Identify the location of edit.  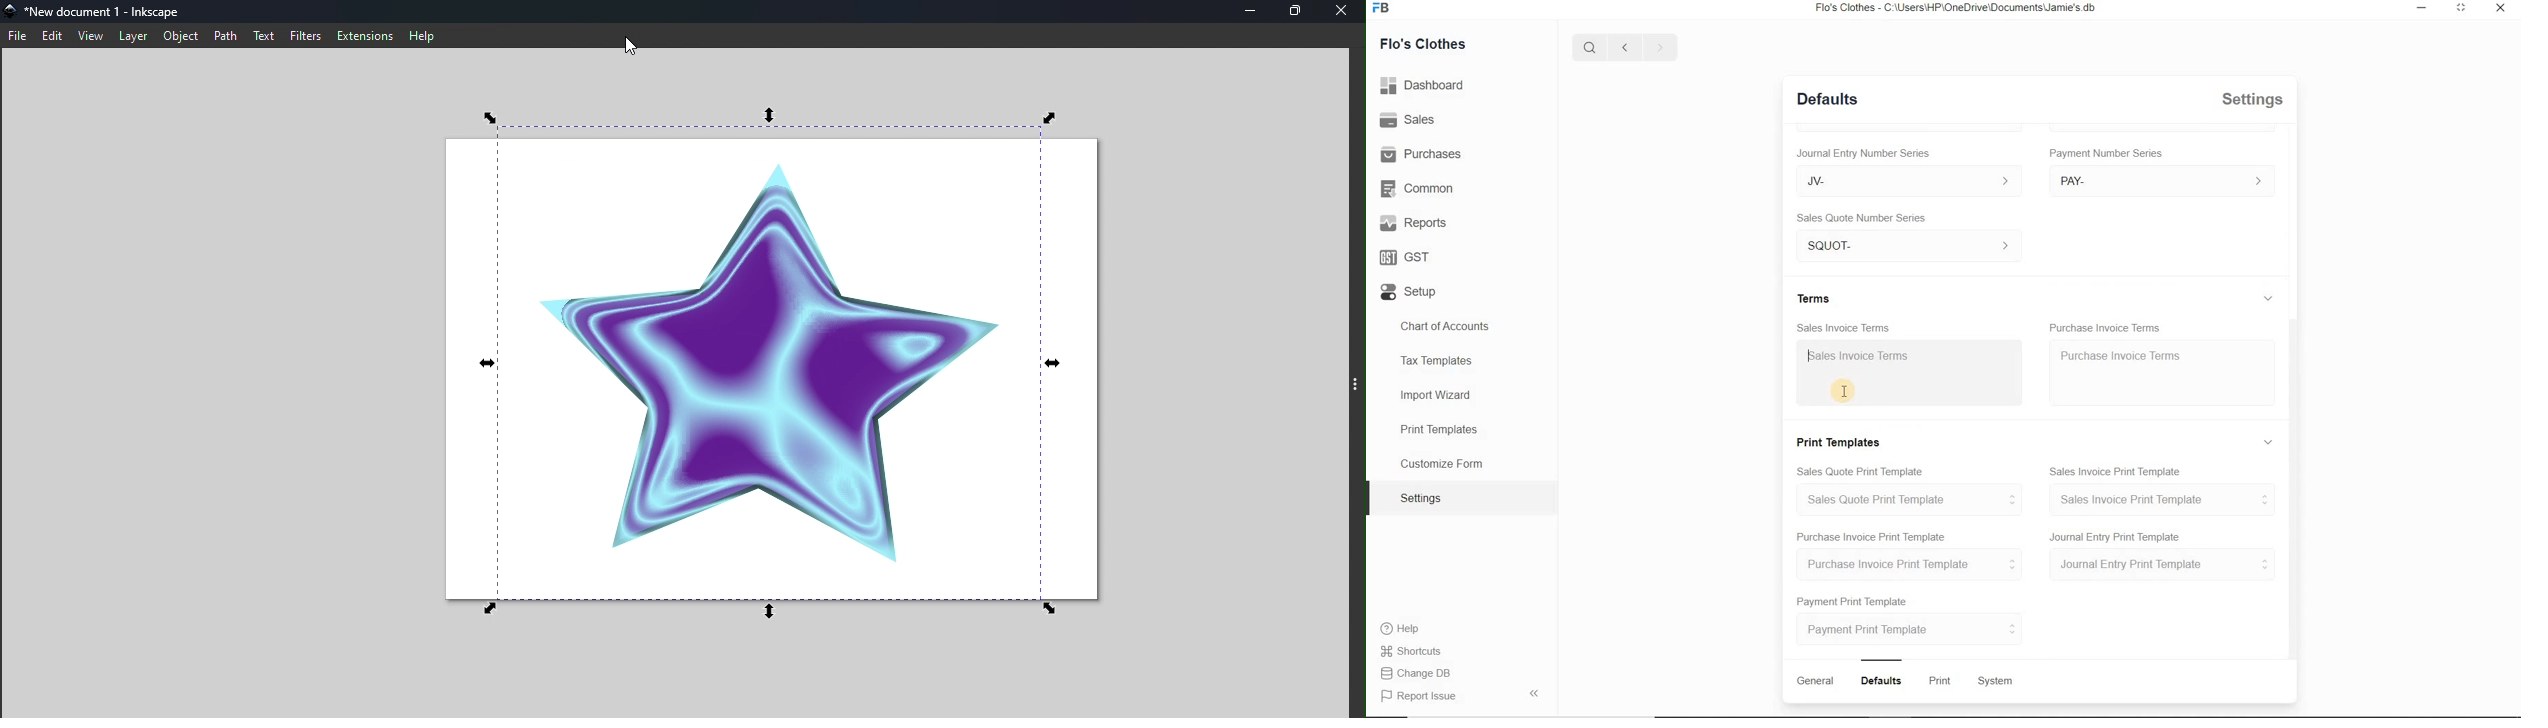
(49, 35).